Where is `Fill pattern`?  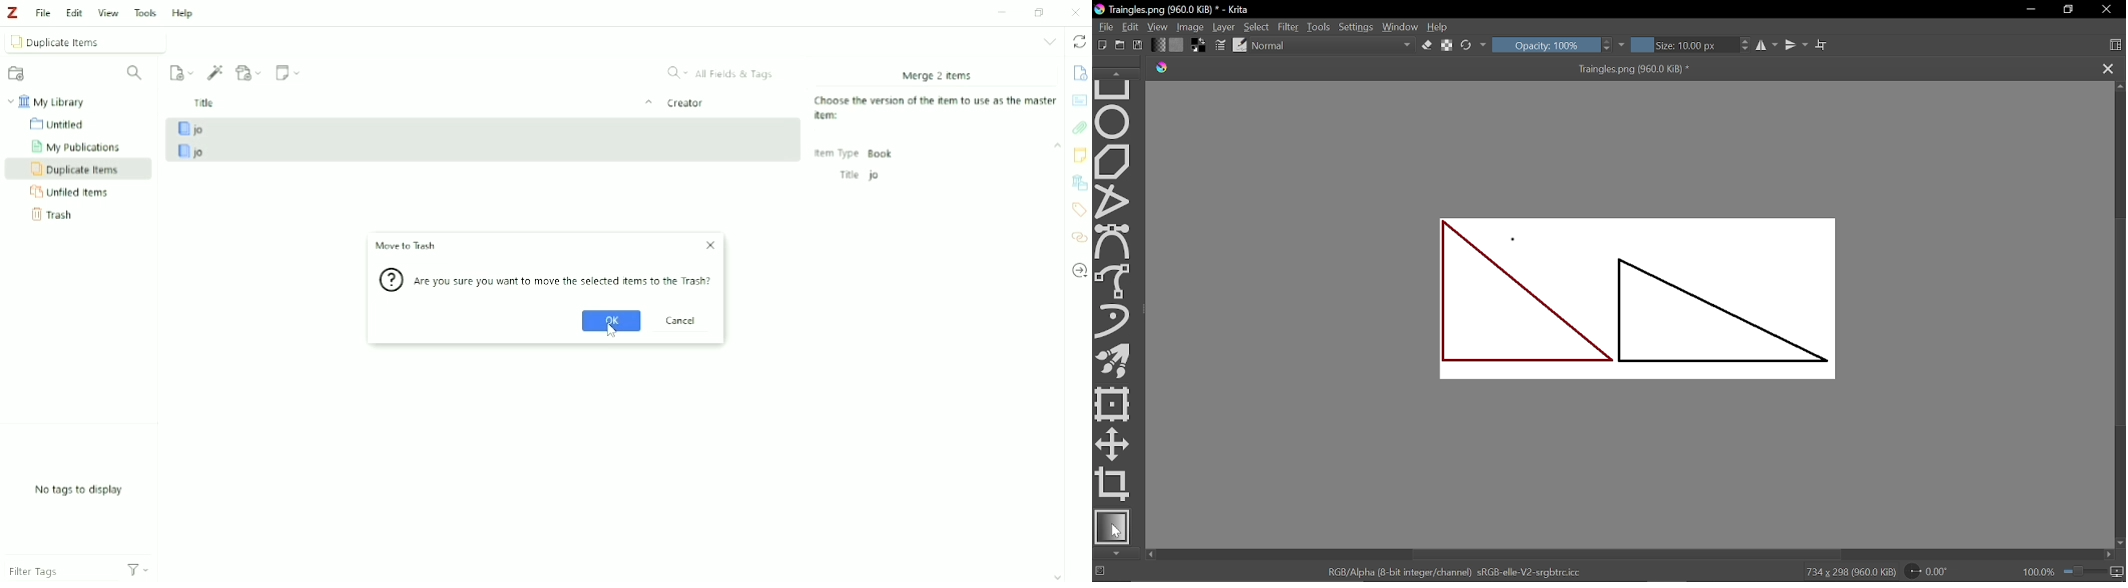 Fill pattern is located at coordinates (1177, 44).